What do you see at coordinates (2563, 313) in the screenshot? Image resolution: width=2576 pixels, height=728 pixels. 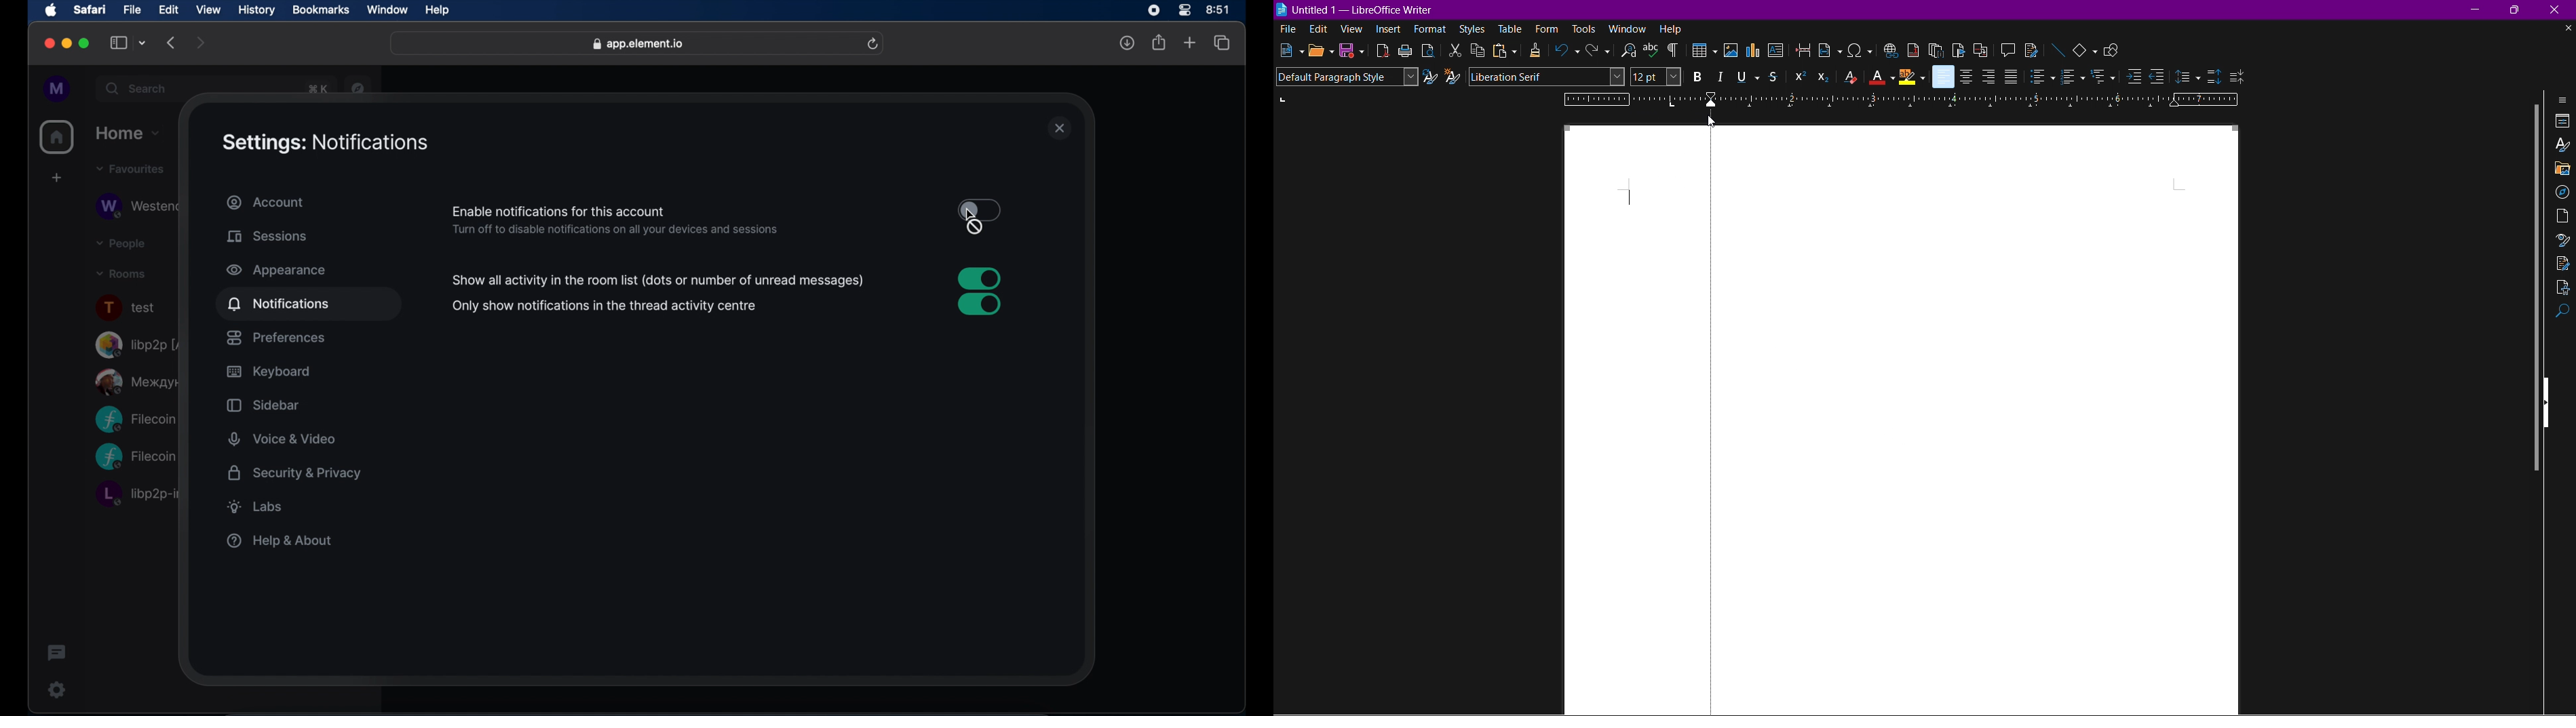 I see `Find` at bounding box center [2563, 313].